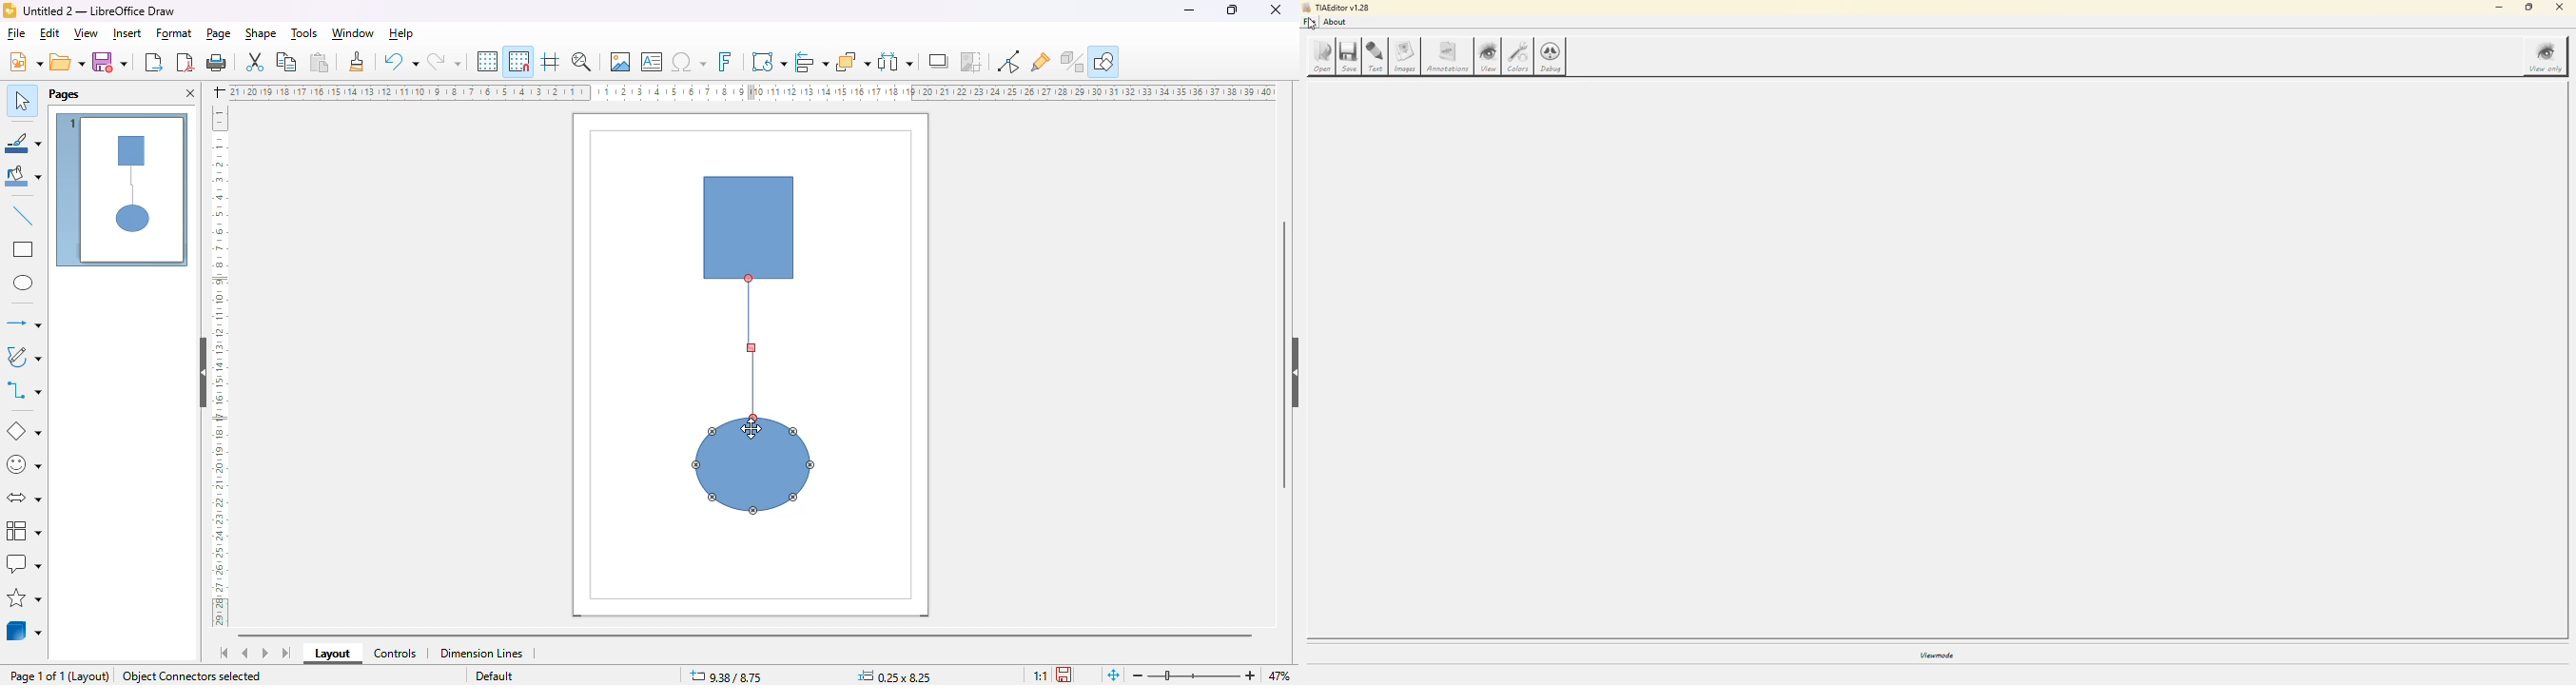  What do you see at coordinates (260, 33) in the screenshot?
I see `shape` at bounding box center [260, 33].